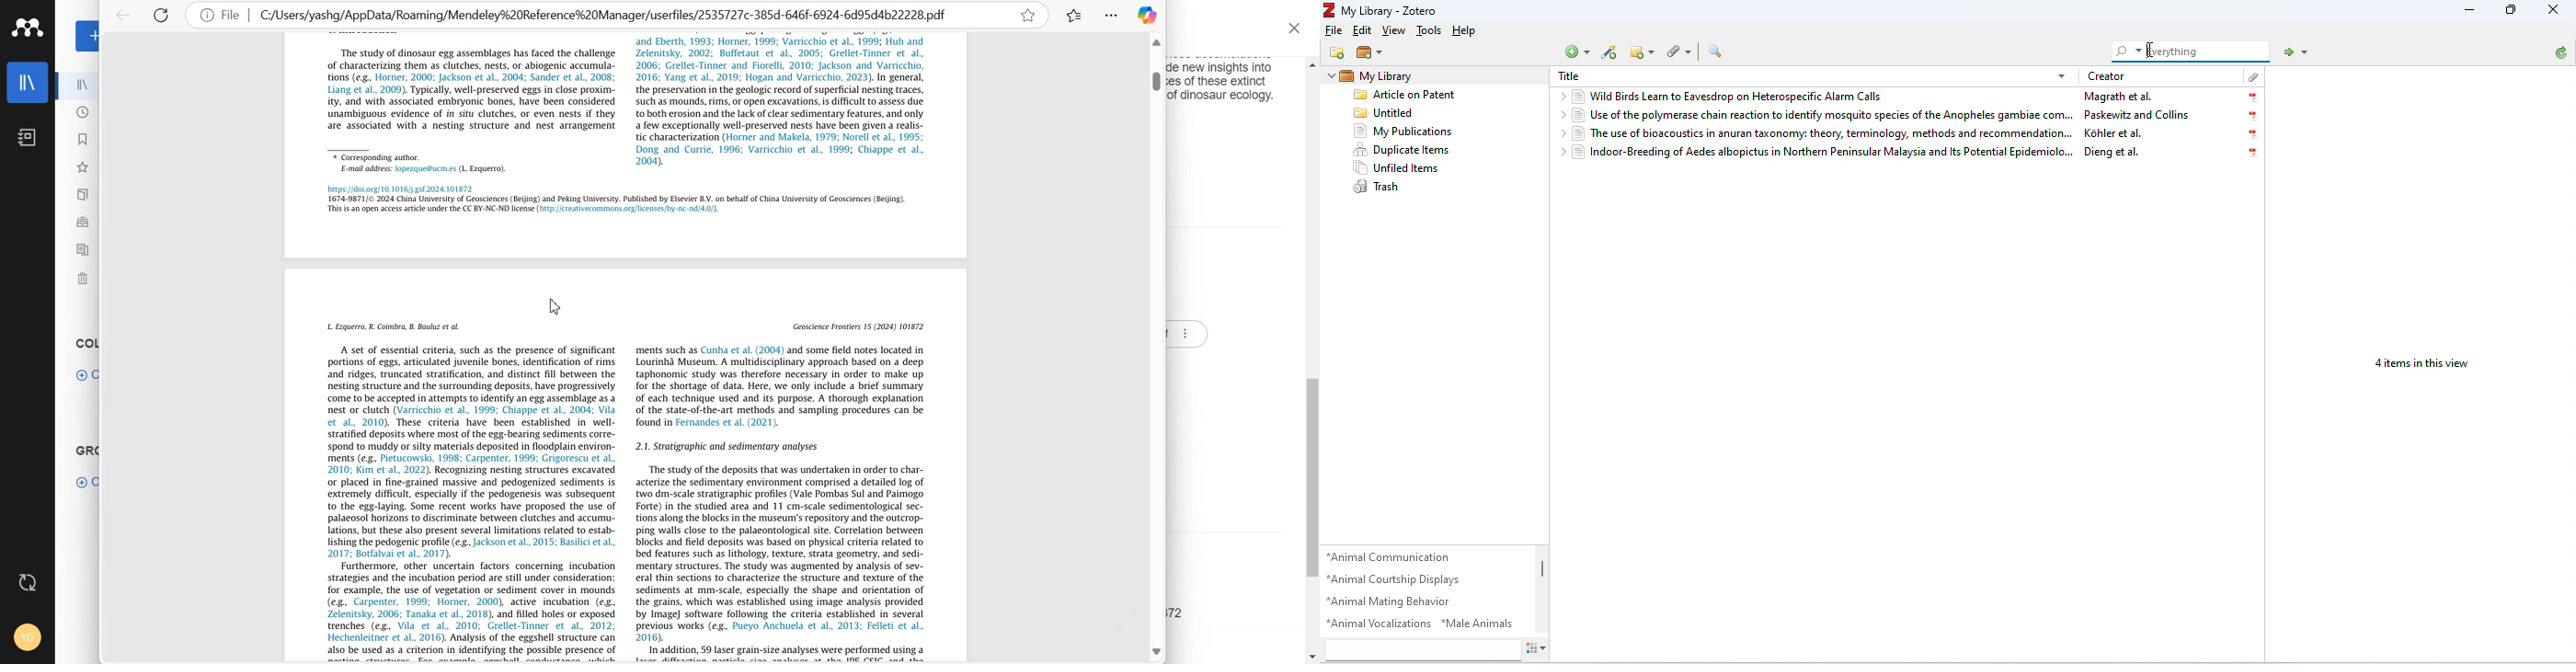 This screenshot has height=672, width=2576. I want to click on Use of the polymerase chain reaction to identify mosquito species of the Anopheles gambiae com... Paskewitz and Collins, so click(1909, 115).